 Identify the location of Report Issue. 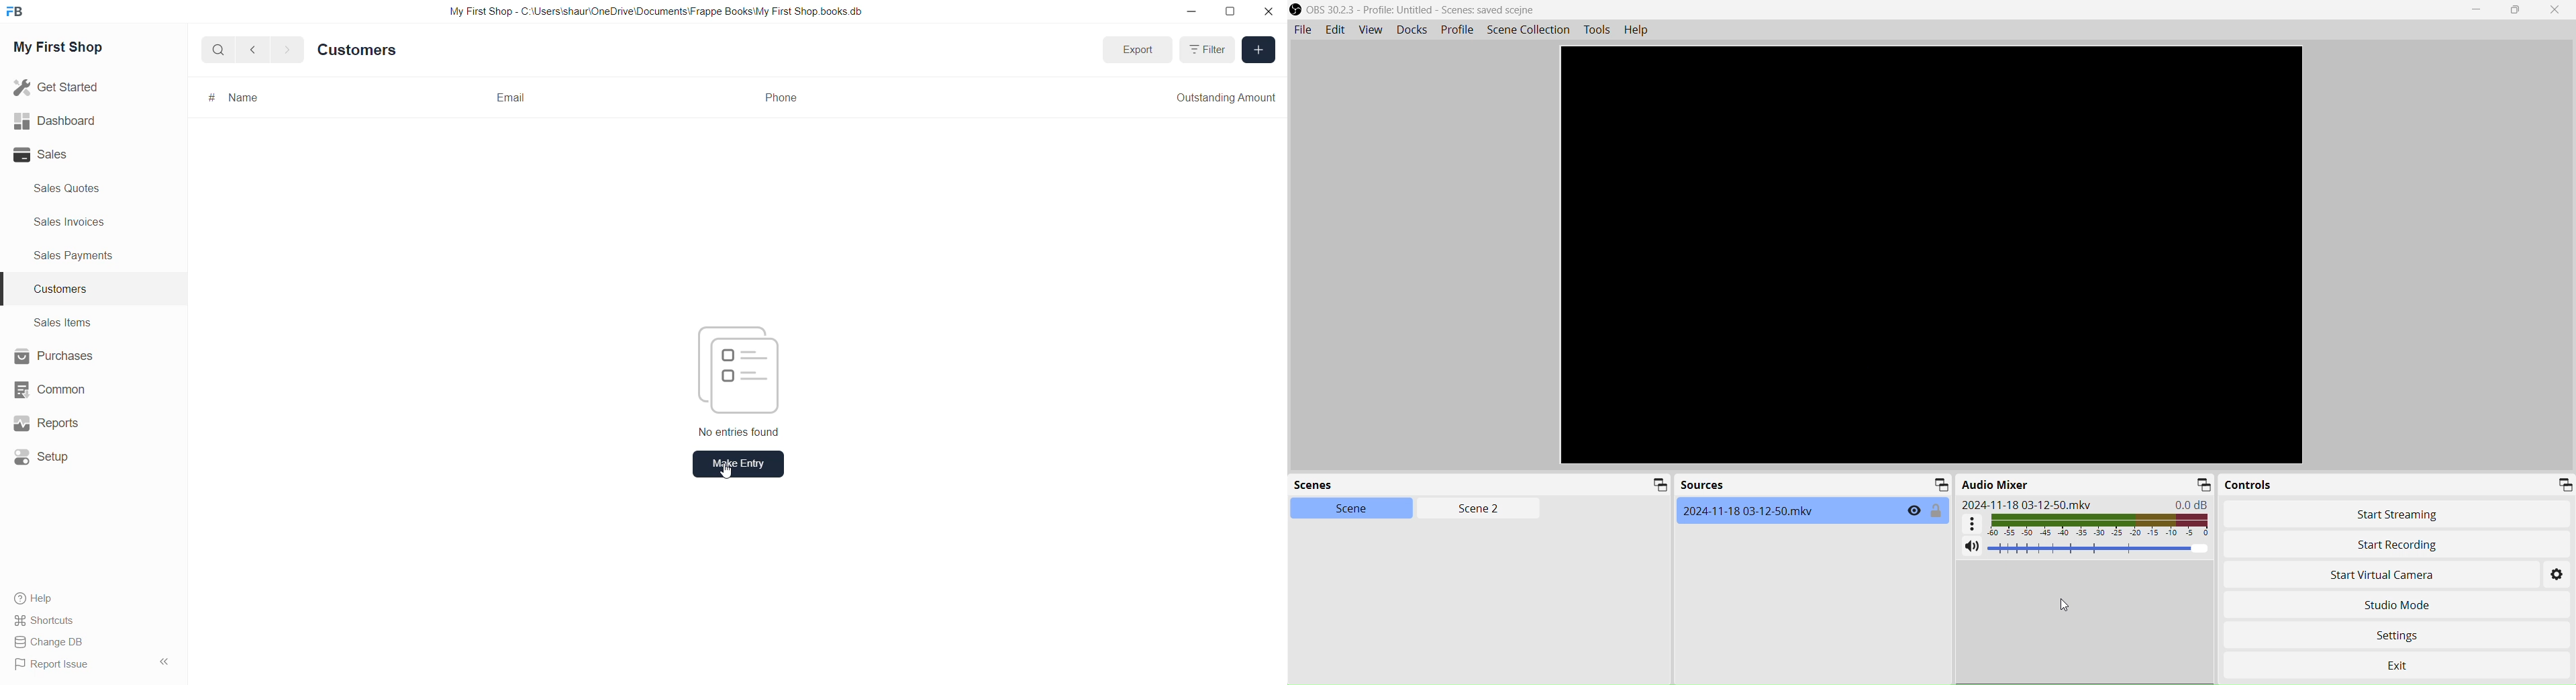
(52, 664).